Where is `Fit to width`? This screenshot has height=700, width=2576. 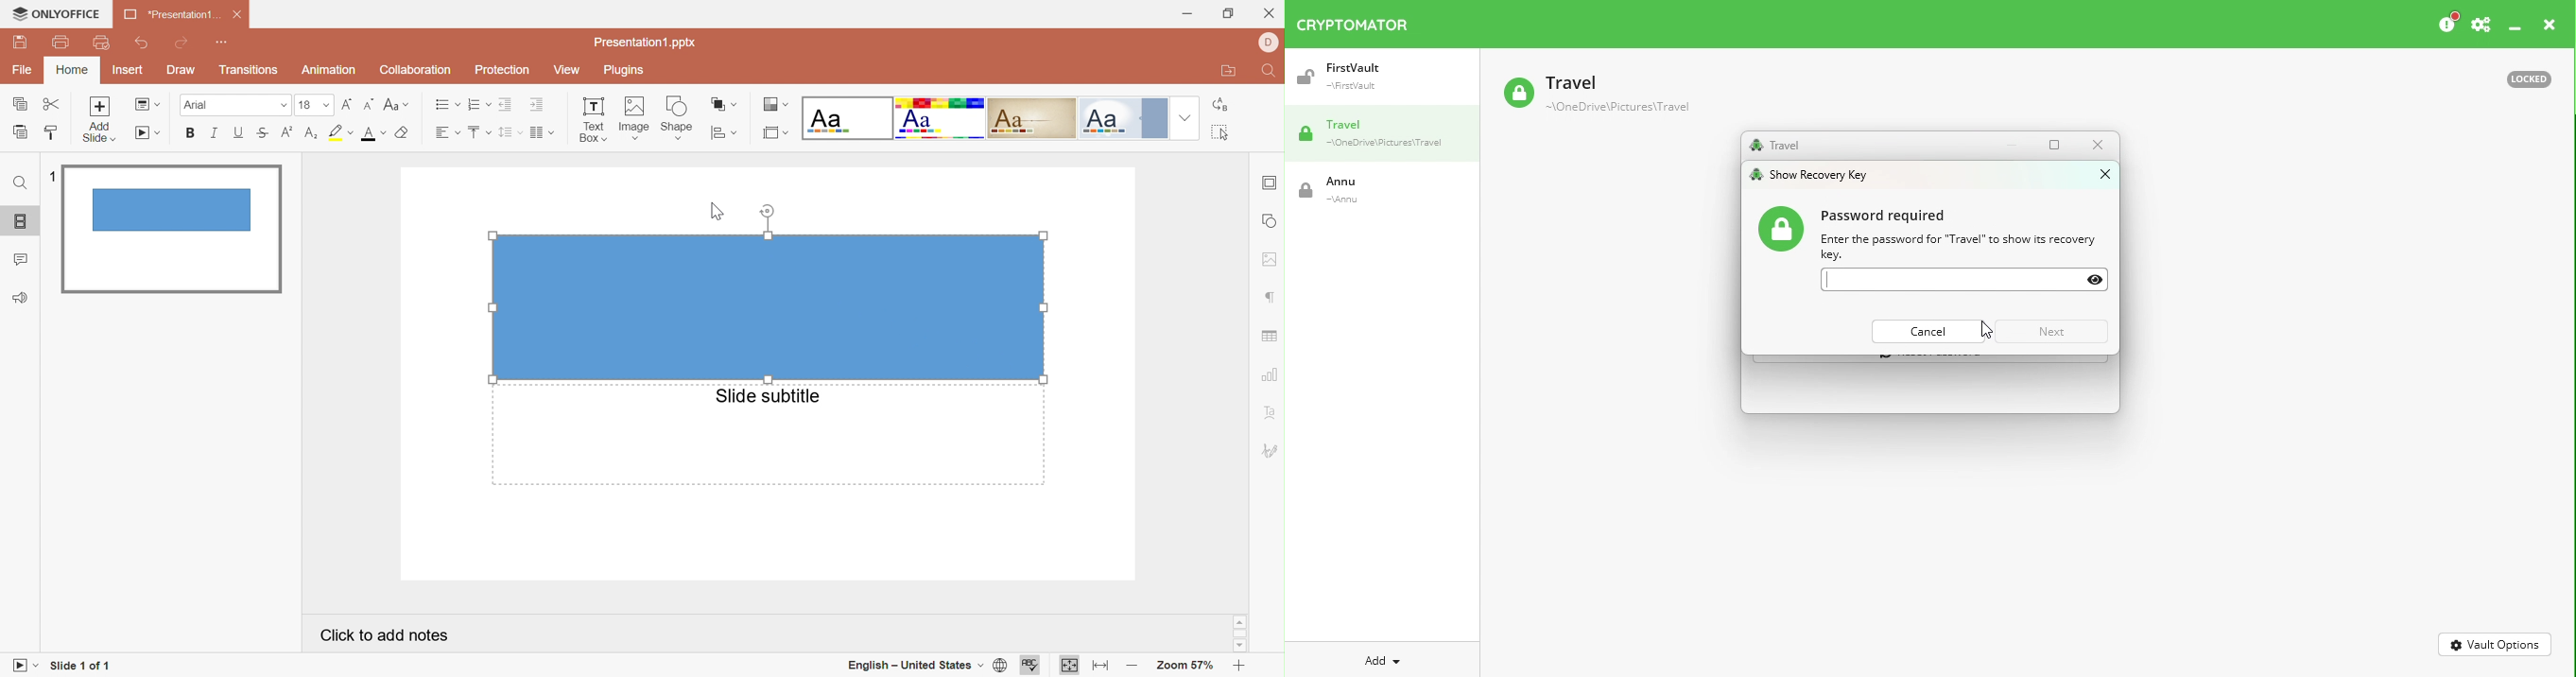 Fit to width is located at coordinates (1101, 667).